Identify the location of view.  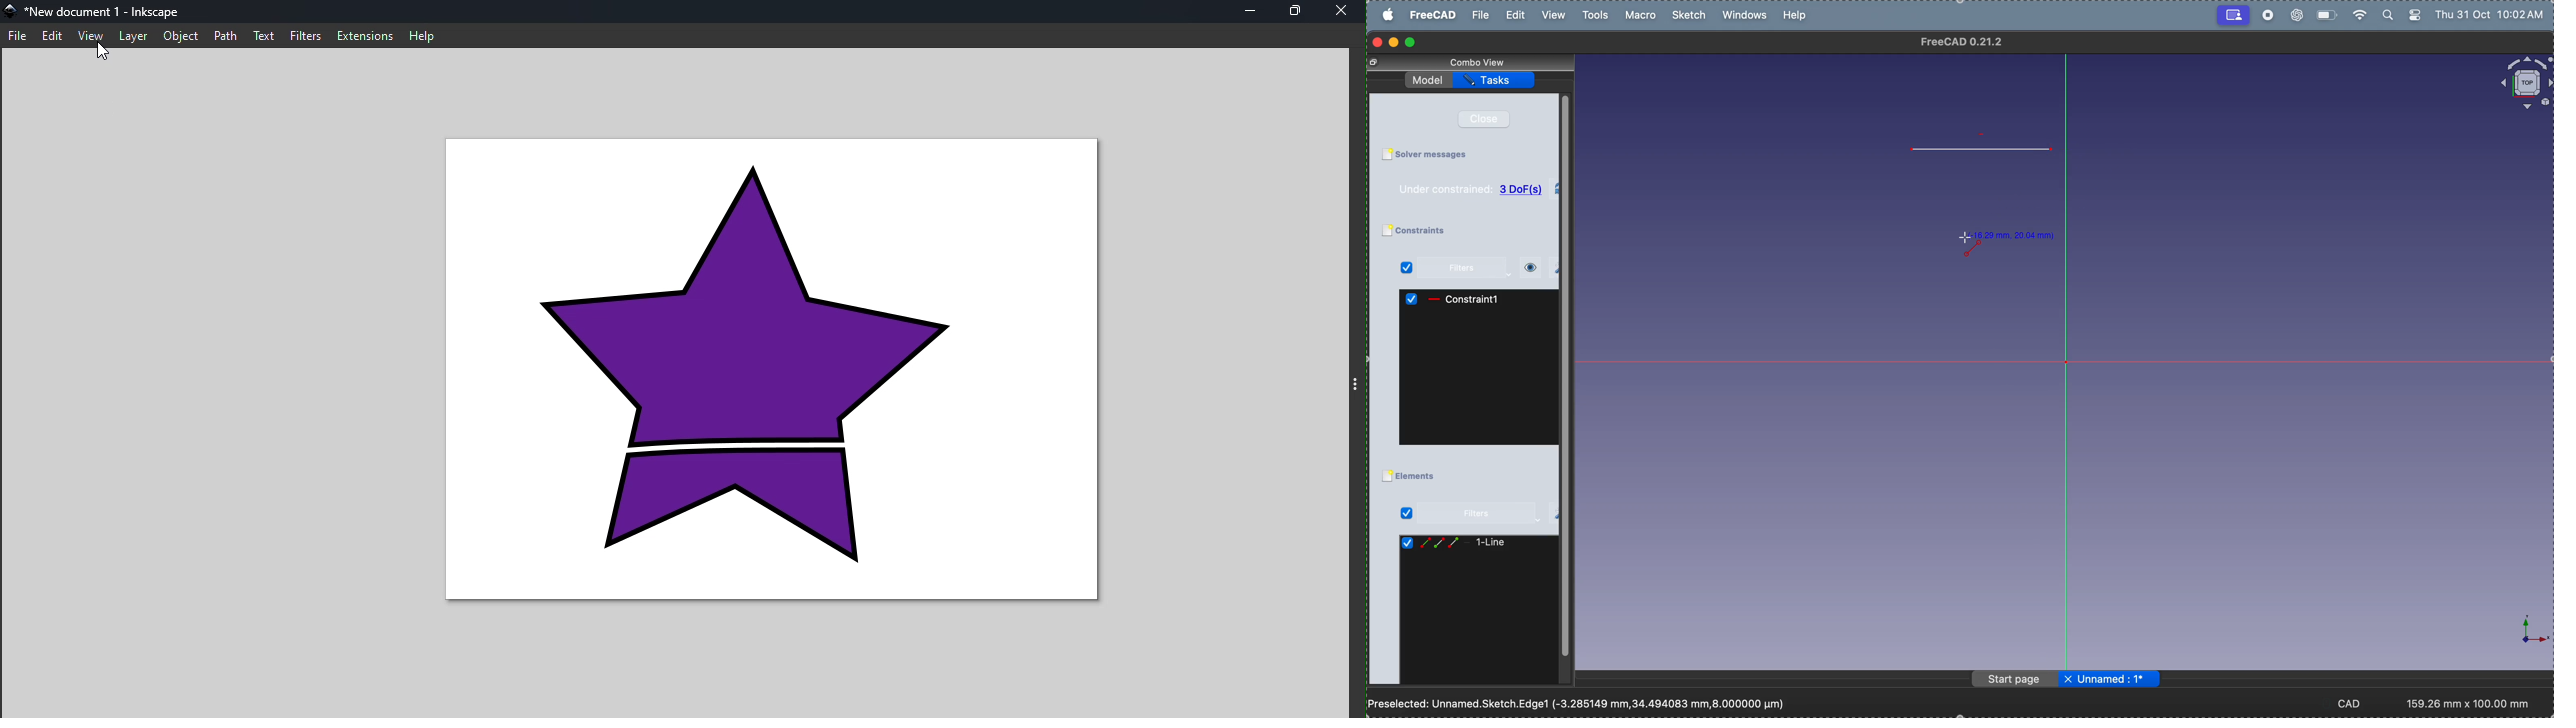
(1552, 15).